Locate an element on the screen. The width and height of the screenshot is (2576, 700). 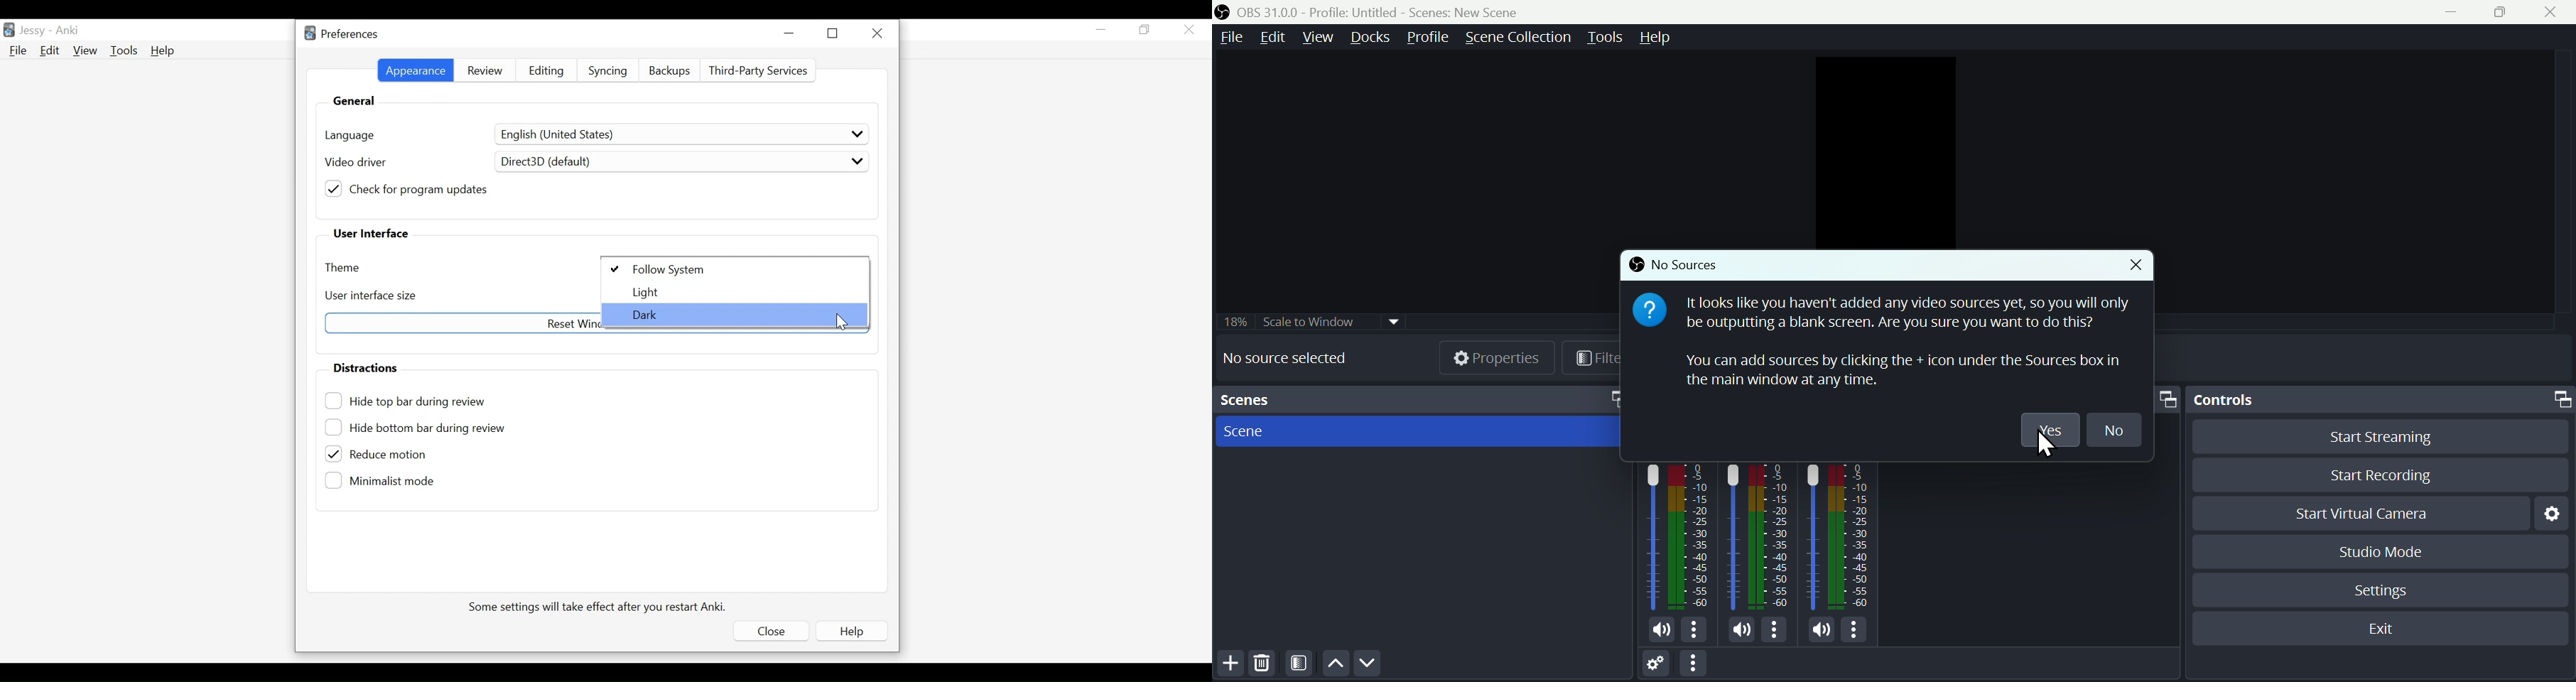
(un)select Hide top bar during review is located at coordinates (414, 401).